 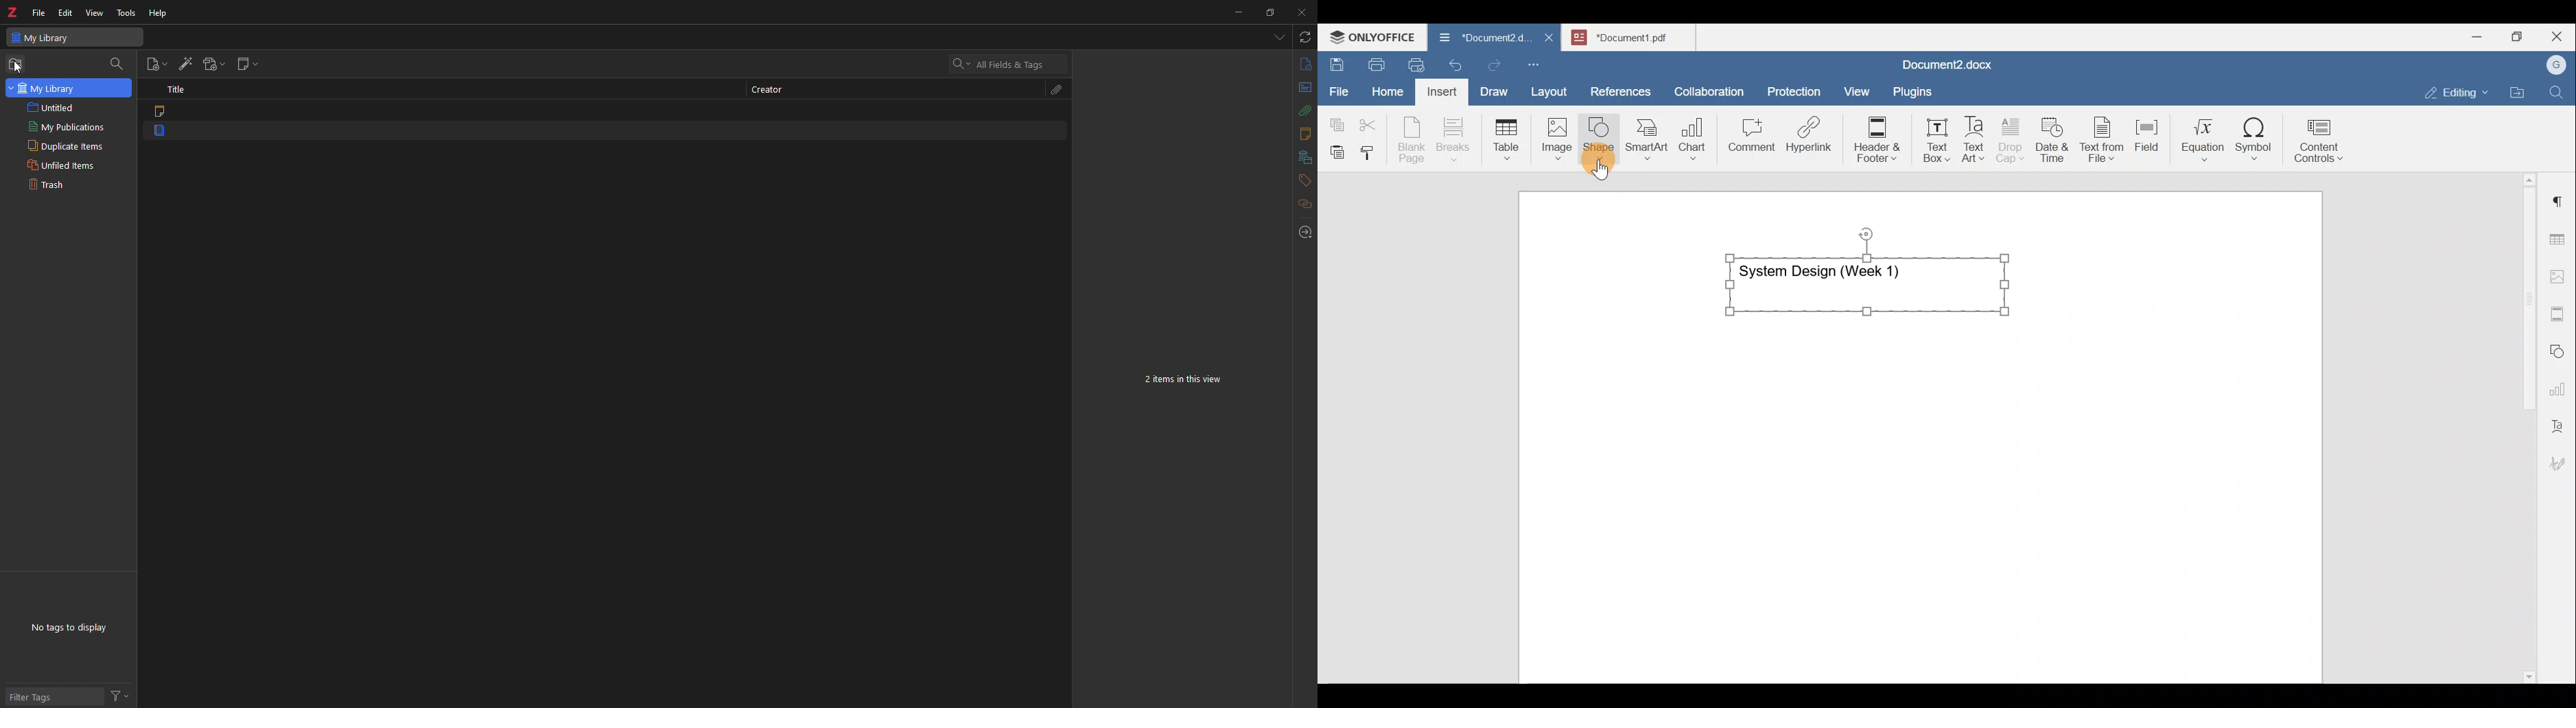 What do you see at coordinates (75, 626) in the screenshot?
I see `no tags to display` at bounding box center [75, 626].